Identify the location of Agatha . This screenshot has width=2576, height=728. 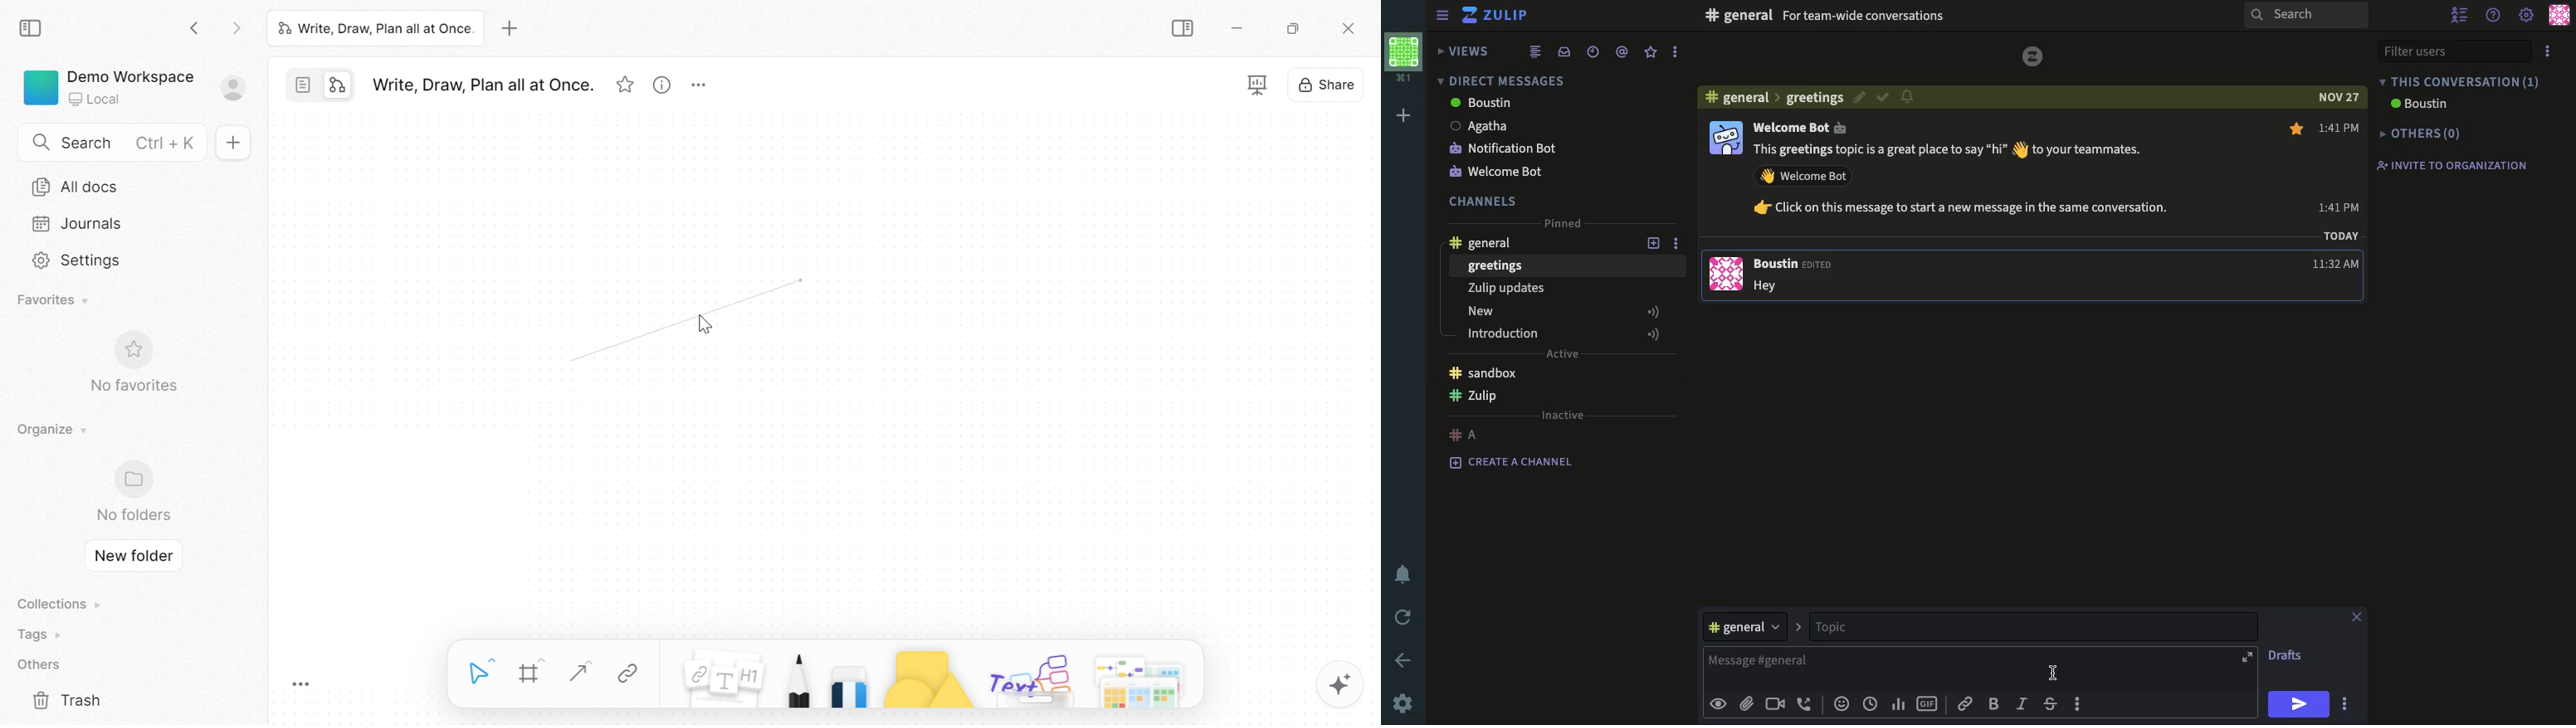
(1479, 125).